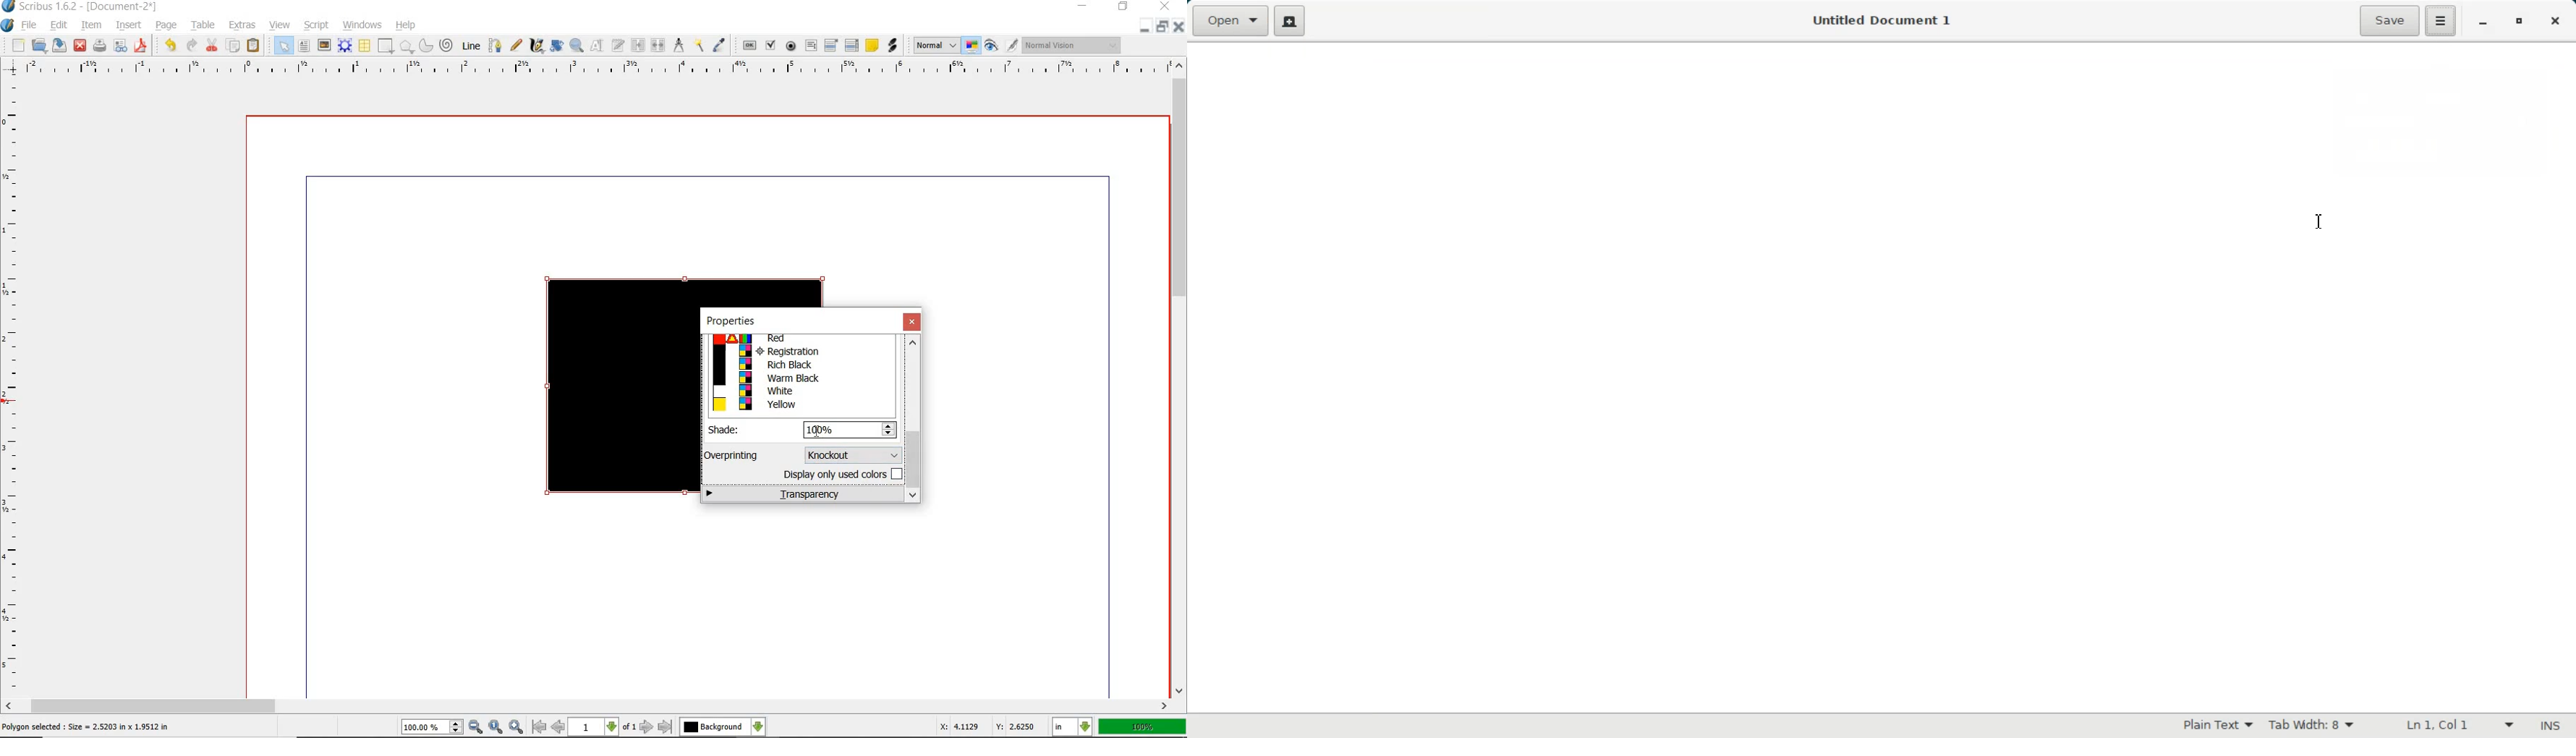  What do you see at coordinates (799, 390) in the screenshot?
I see `White` at bounding box center [799, 390].